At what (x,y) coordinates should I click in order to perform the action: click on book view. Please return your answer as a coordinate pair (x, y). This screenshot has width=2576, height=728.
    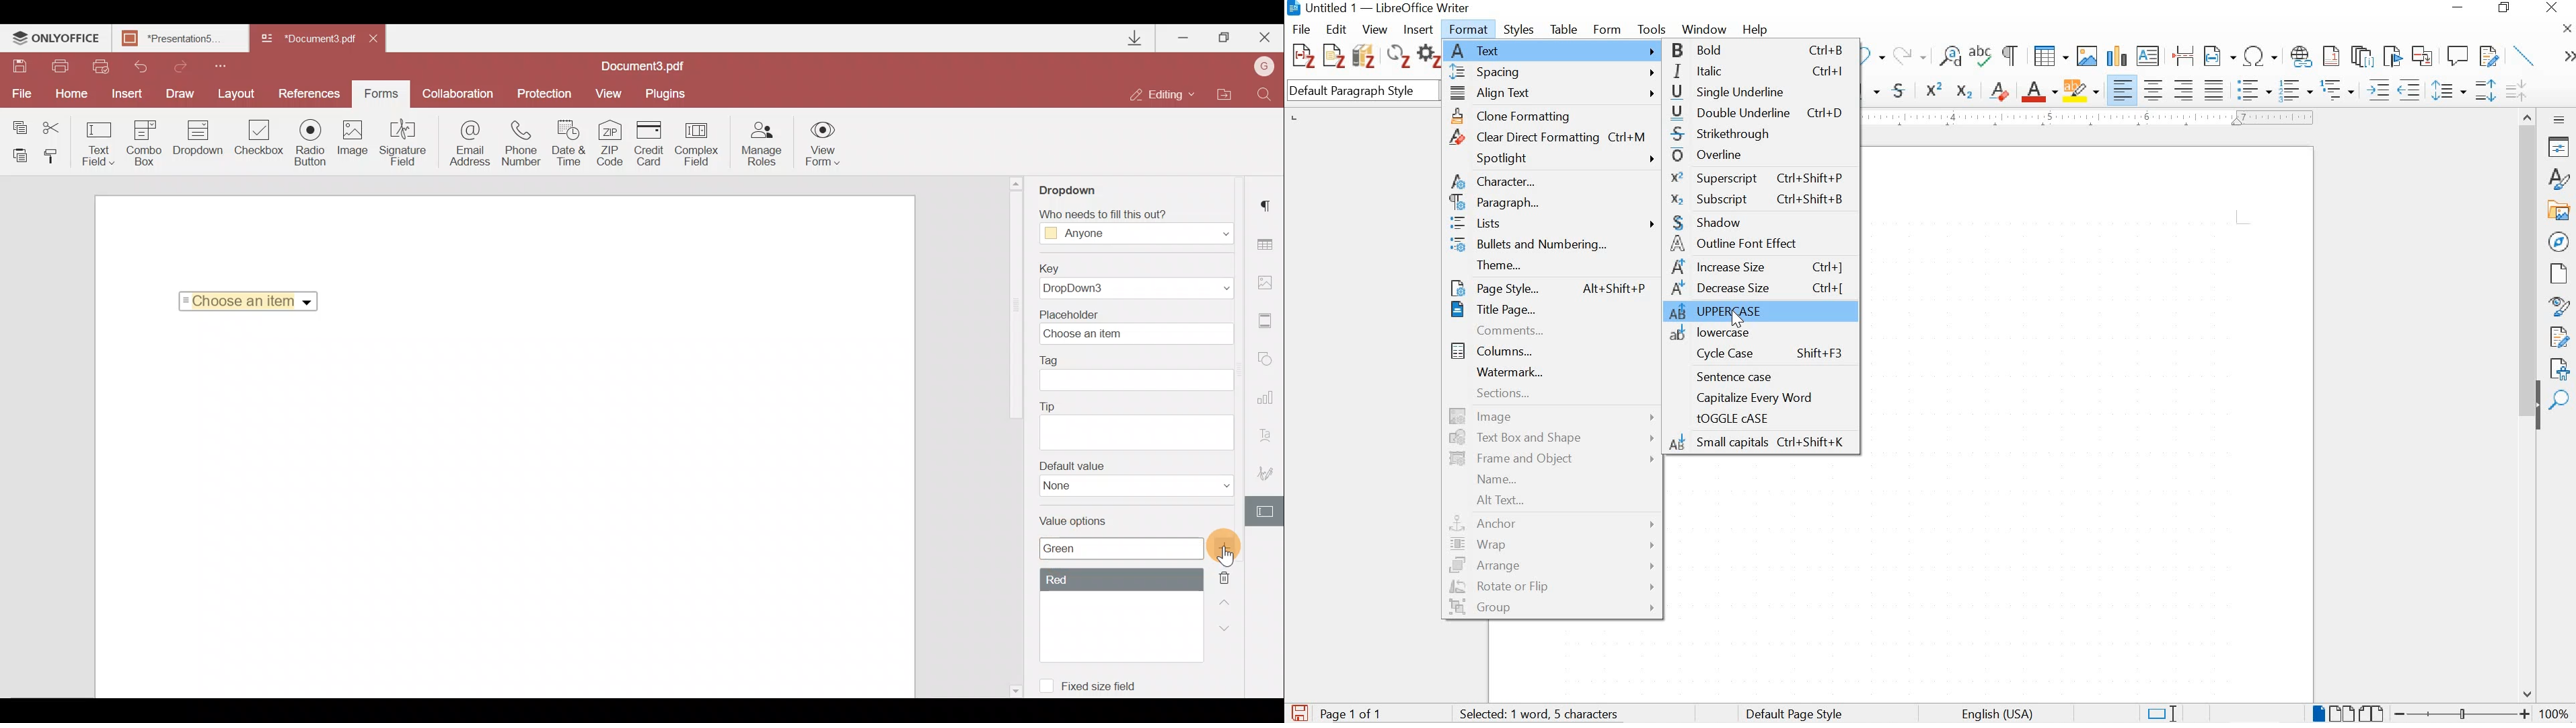
    Looking at the image, I should click on (2373, 713).